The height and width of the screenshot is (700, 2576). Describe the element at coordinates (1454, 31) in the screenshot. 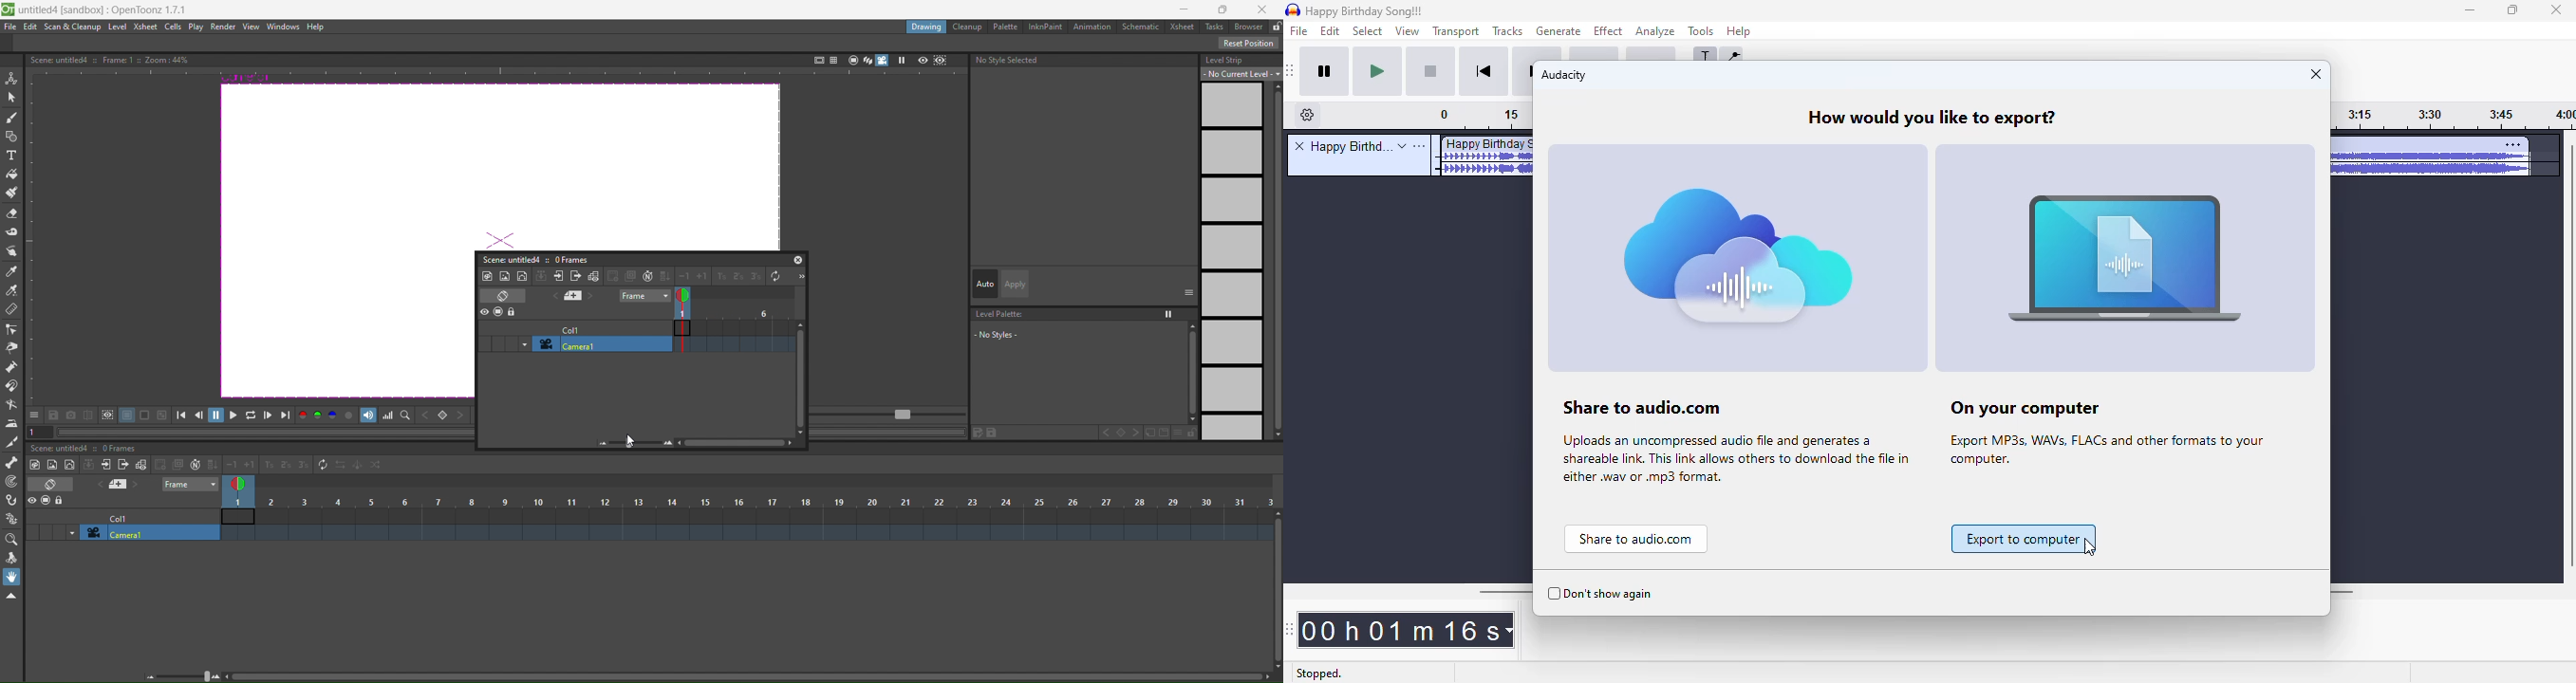

I see `transport` at that location.